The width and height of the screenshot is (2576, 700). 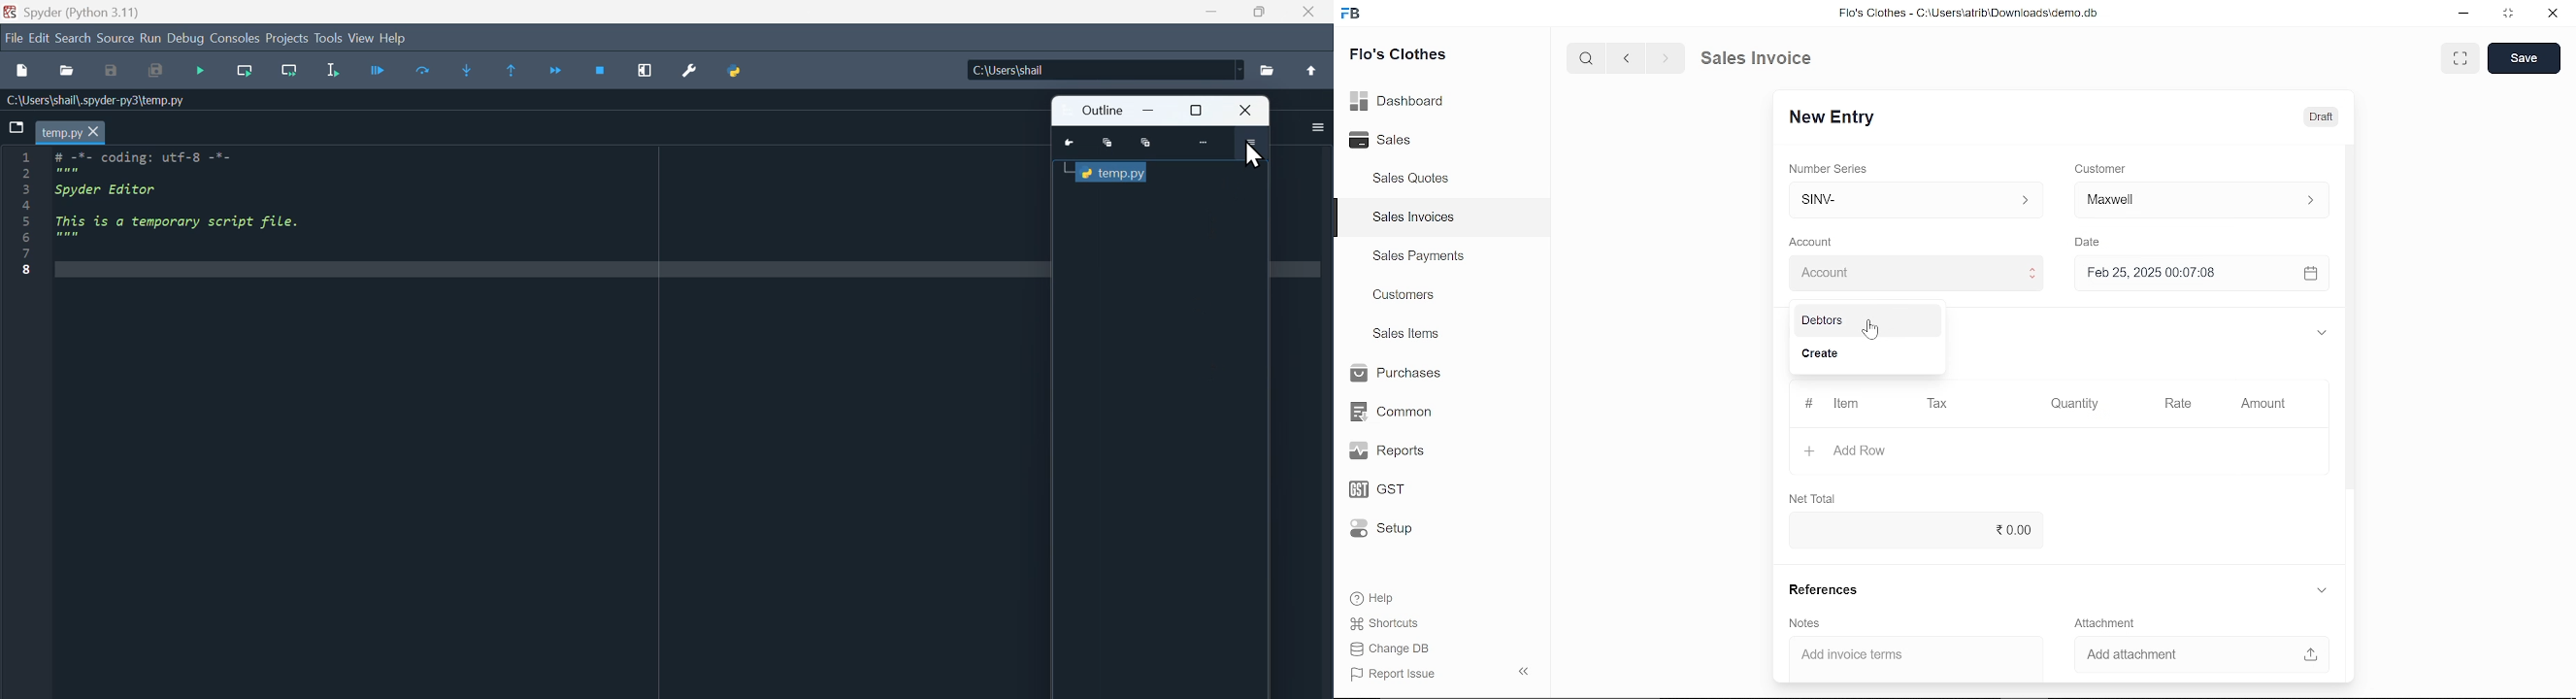 What do you see at coordinates (2262, 405) in the screenshot?
I see `Amount` at bounding box center [2262, 405].